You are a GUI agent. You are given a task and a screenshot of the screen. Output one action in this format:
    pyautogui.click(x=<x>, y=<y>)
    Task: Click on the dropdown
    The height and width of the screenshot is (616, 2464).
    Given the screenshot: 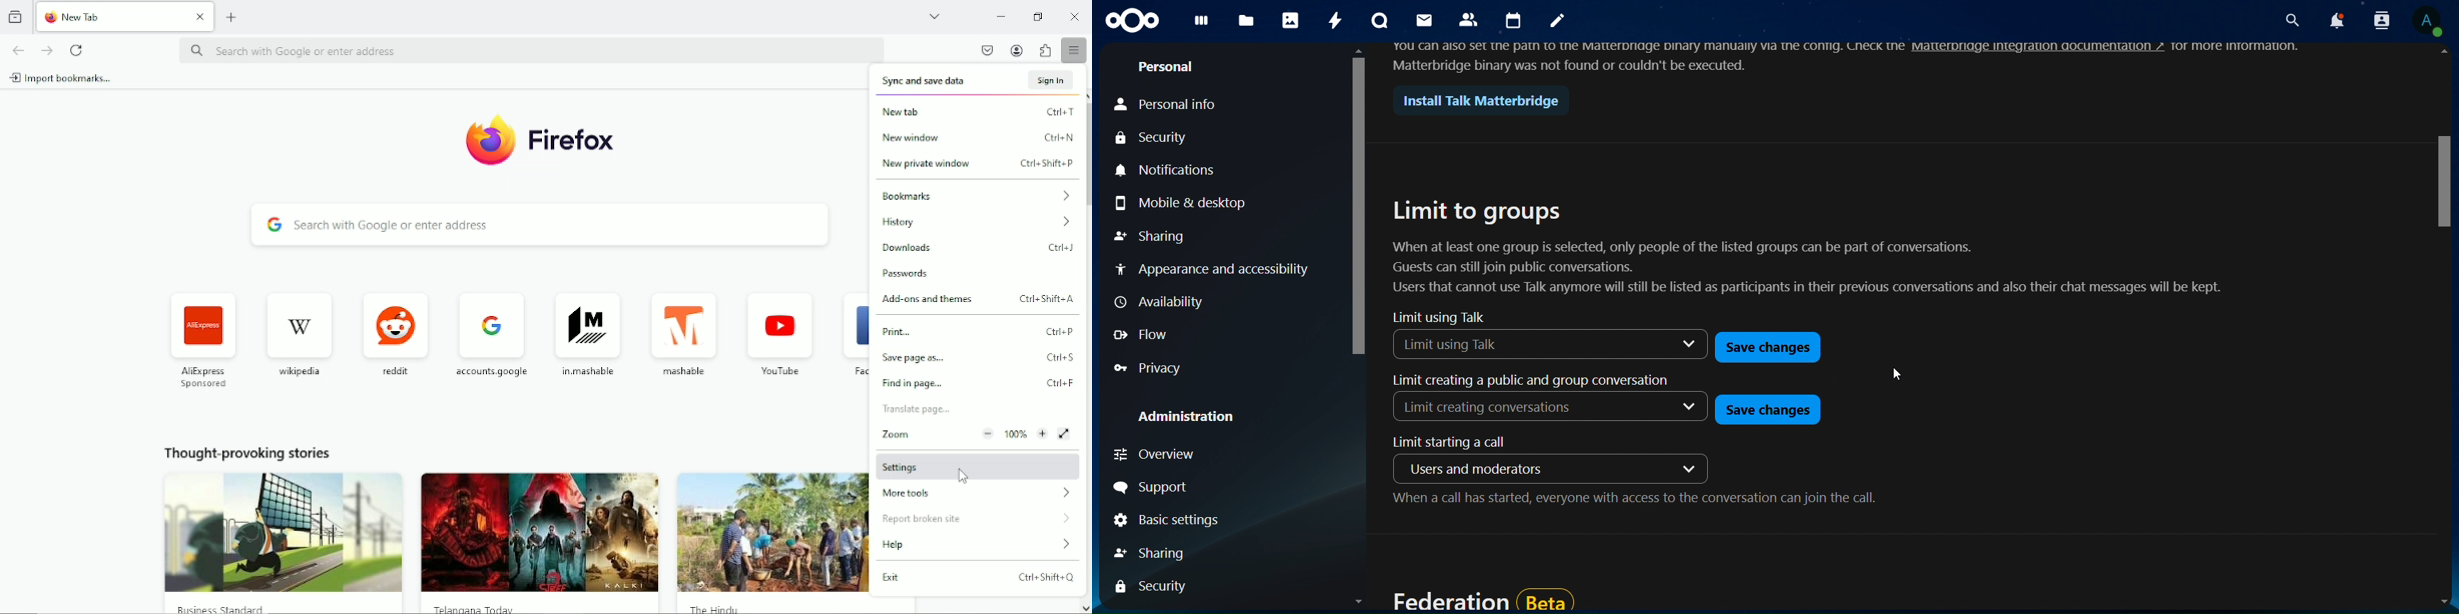 What is the action you would take?
    pyautogui.click(x=1690, y=408)
    